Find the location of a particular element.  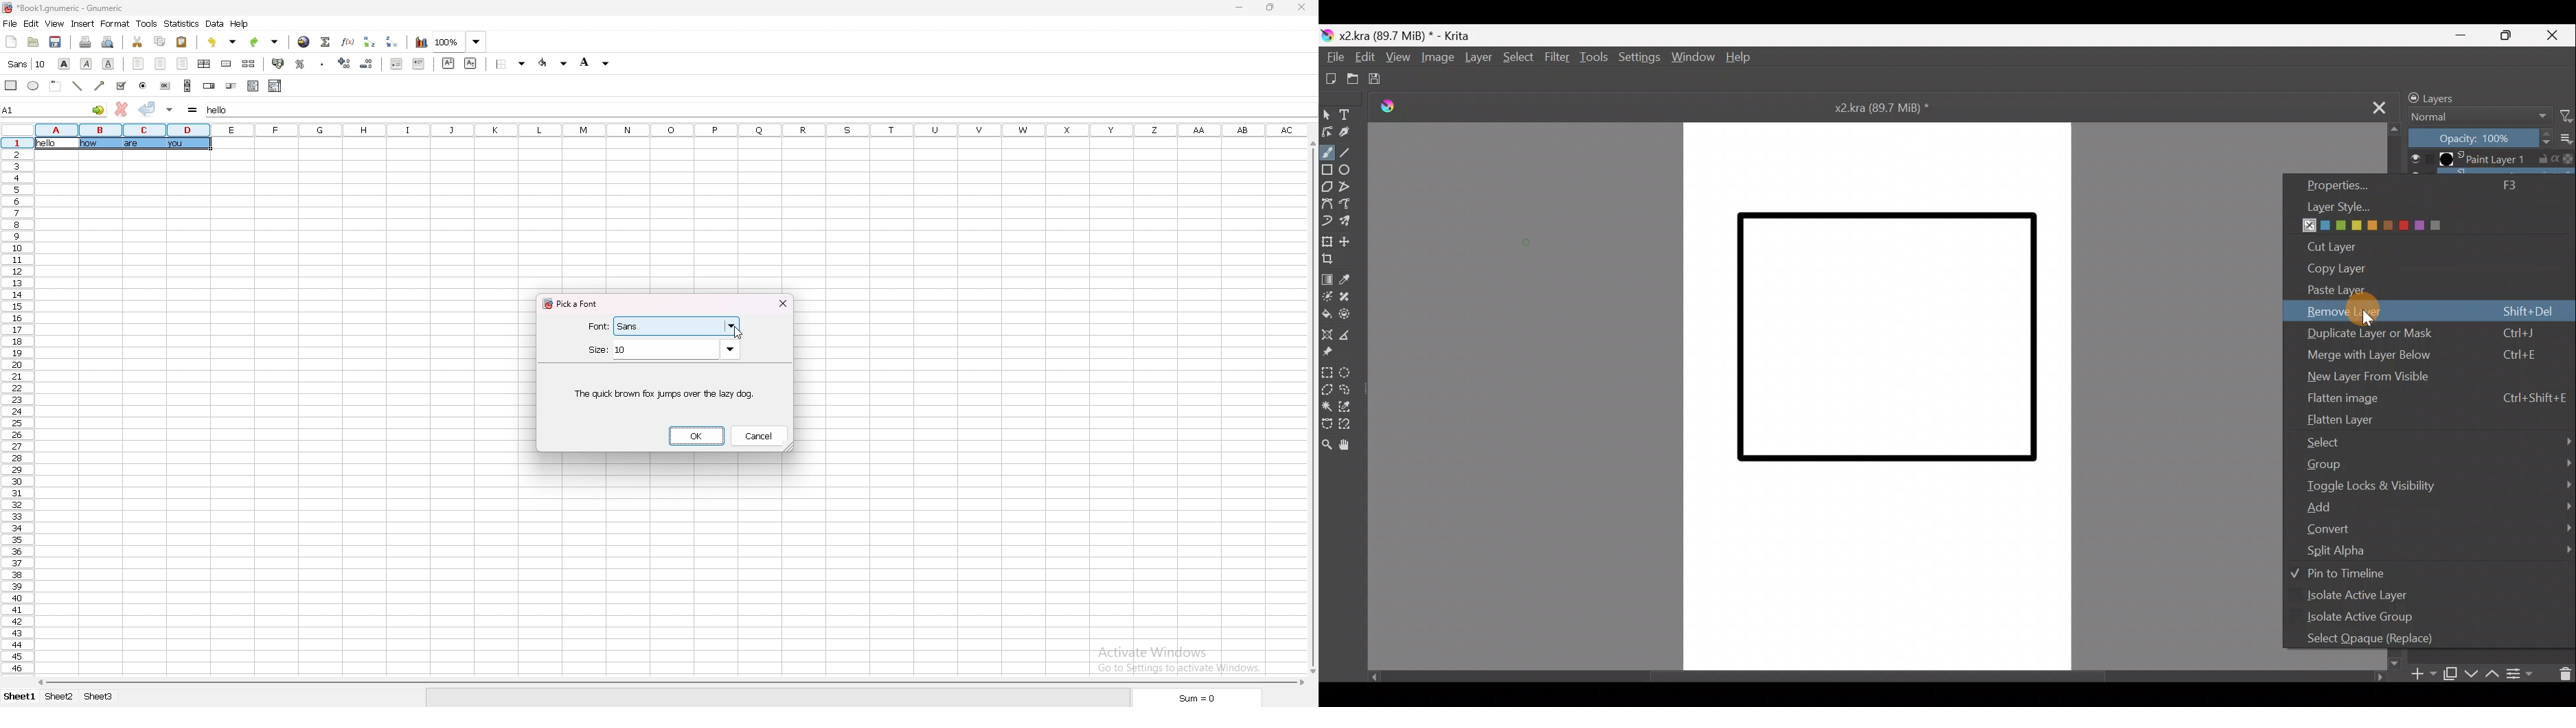

sum is located at coordinates (1194, 697).